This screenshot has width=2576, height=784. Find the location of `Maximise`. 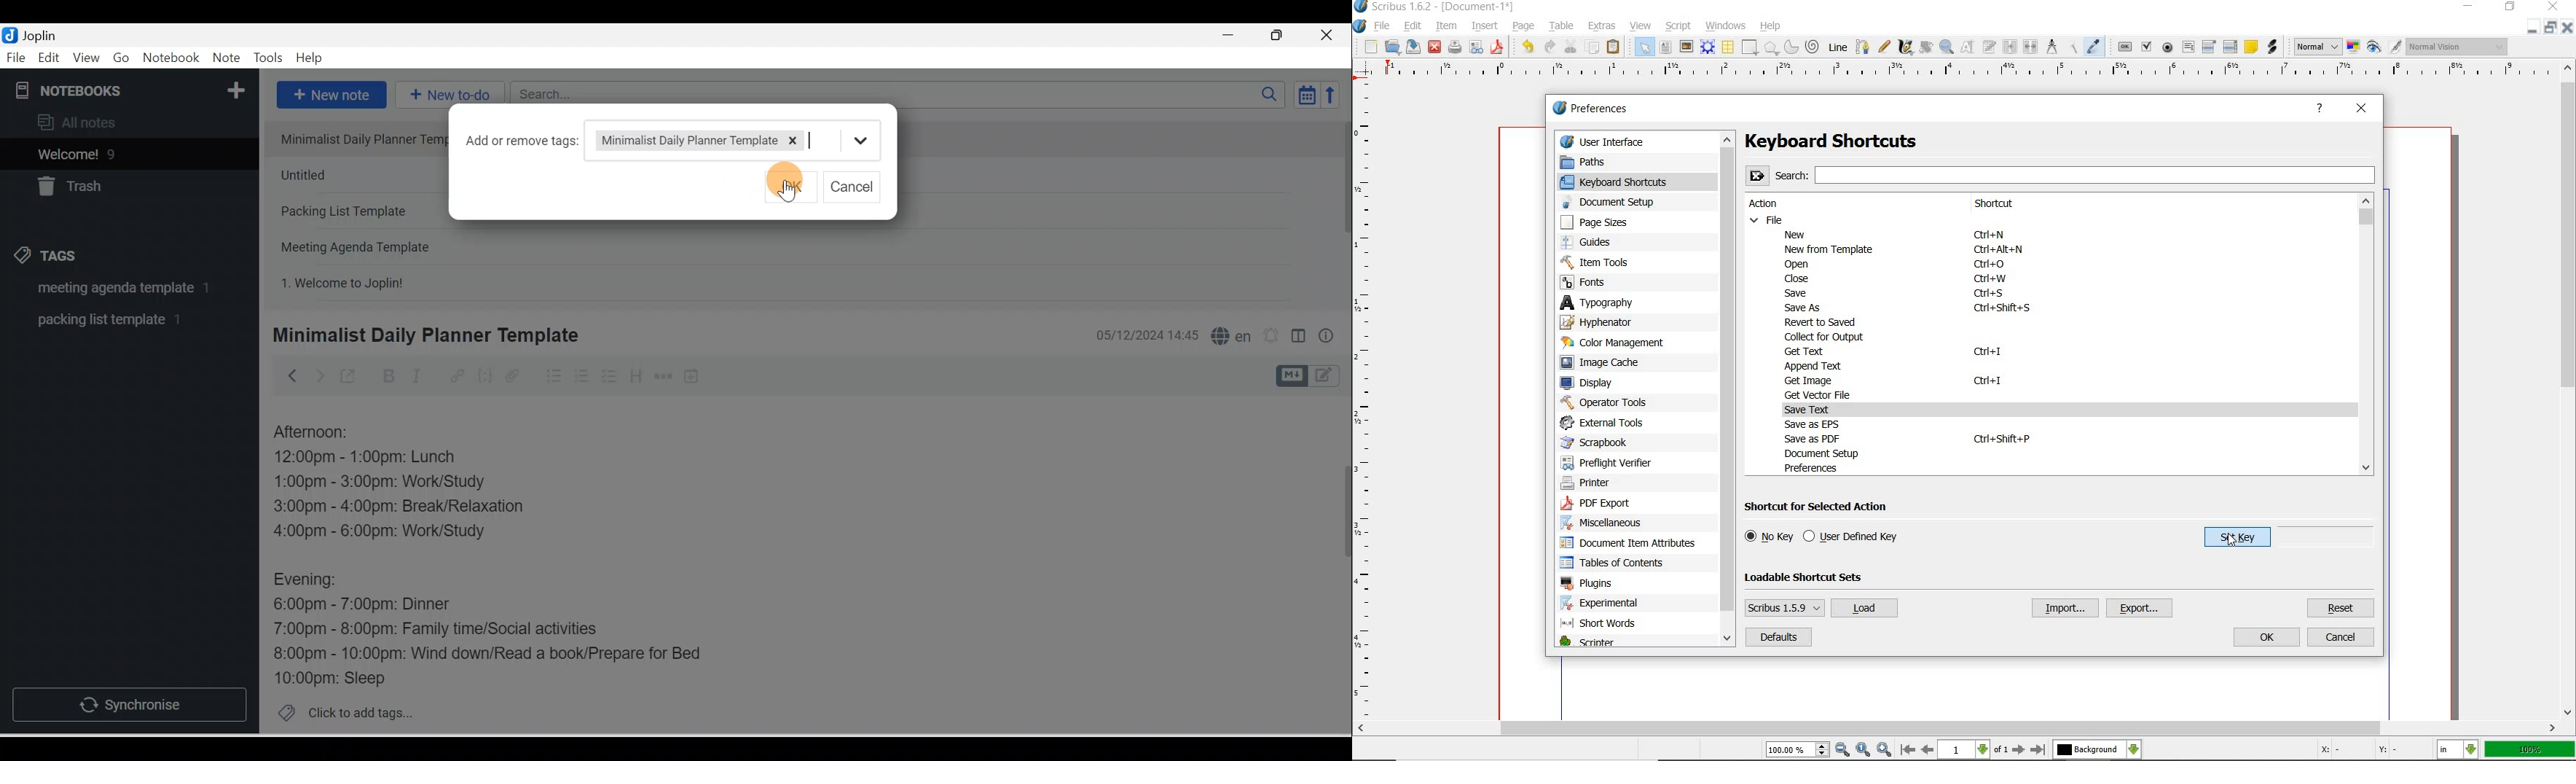

Maximise is located at coordinates (1282, 36).